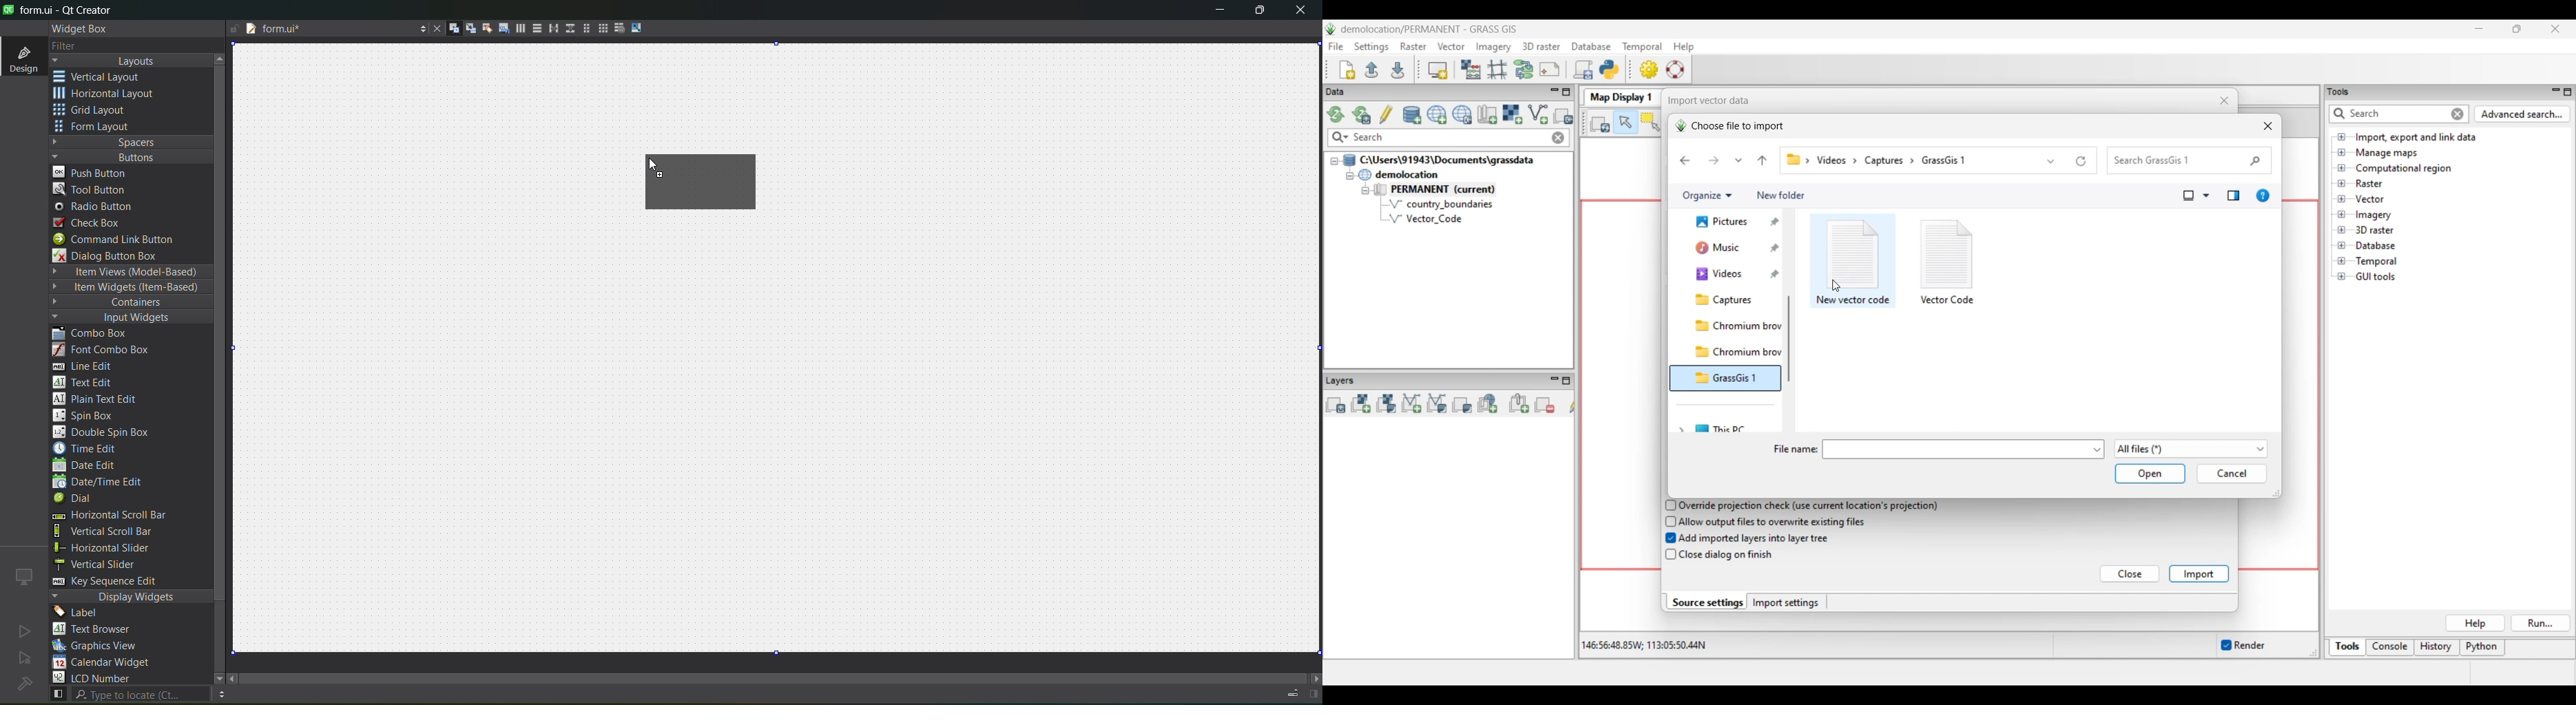  I want to click on widget box, so click(83, 29).